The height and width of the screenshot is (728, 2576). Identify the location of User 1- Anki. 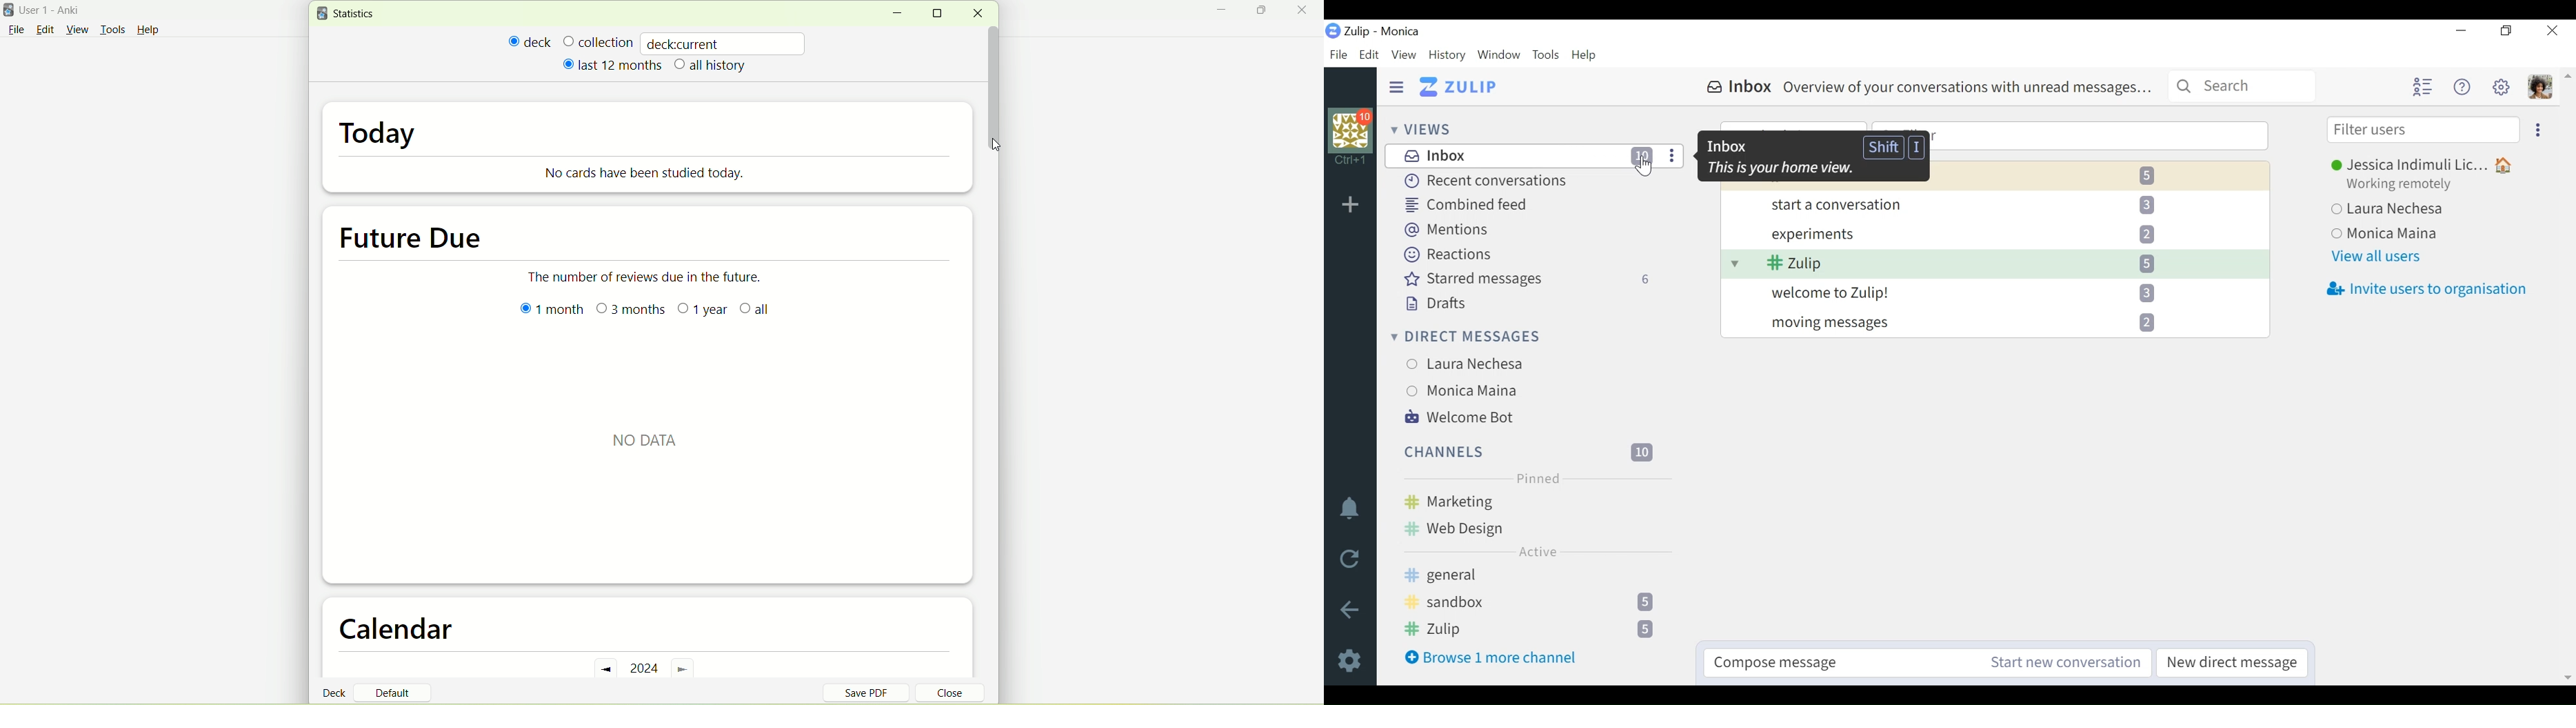
(59, 12).